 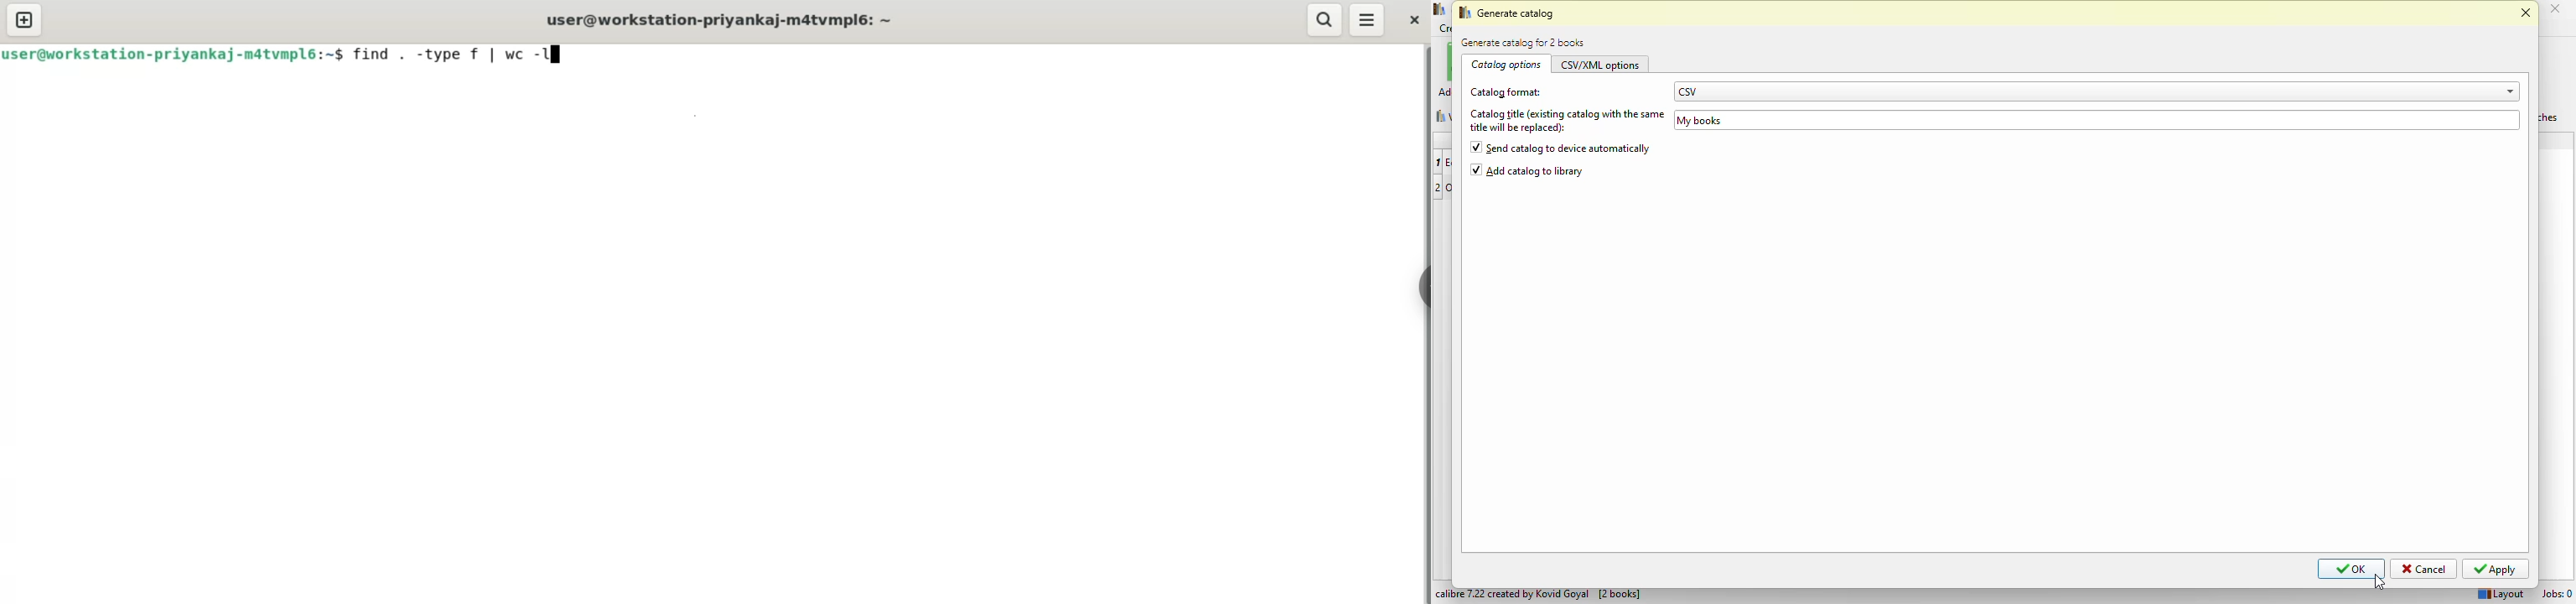 I want to click on generate catalog for 2 books, so click(x=1523, y=42).